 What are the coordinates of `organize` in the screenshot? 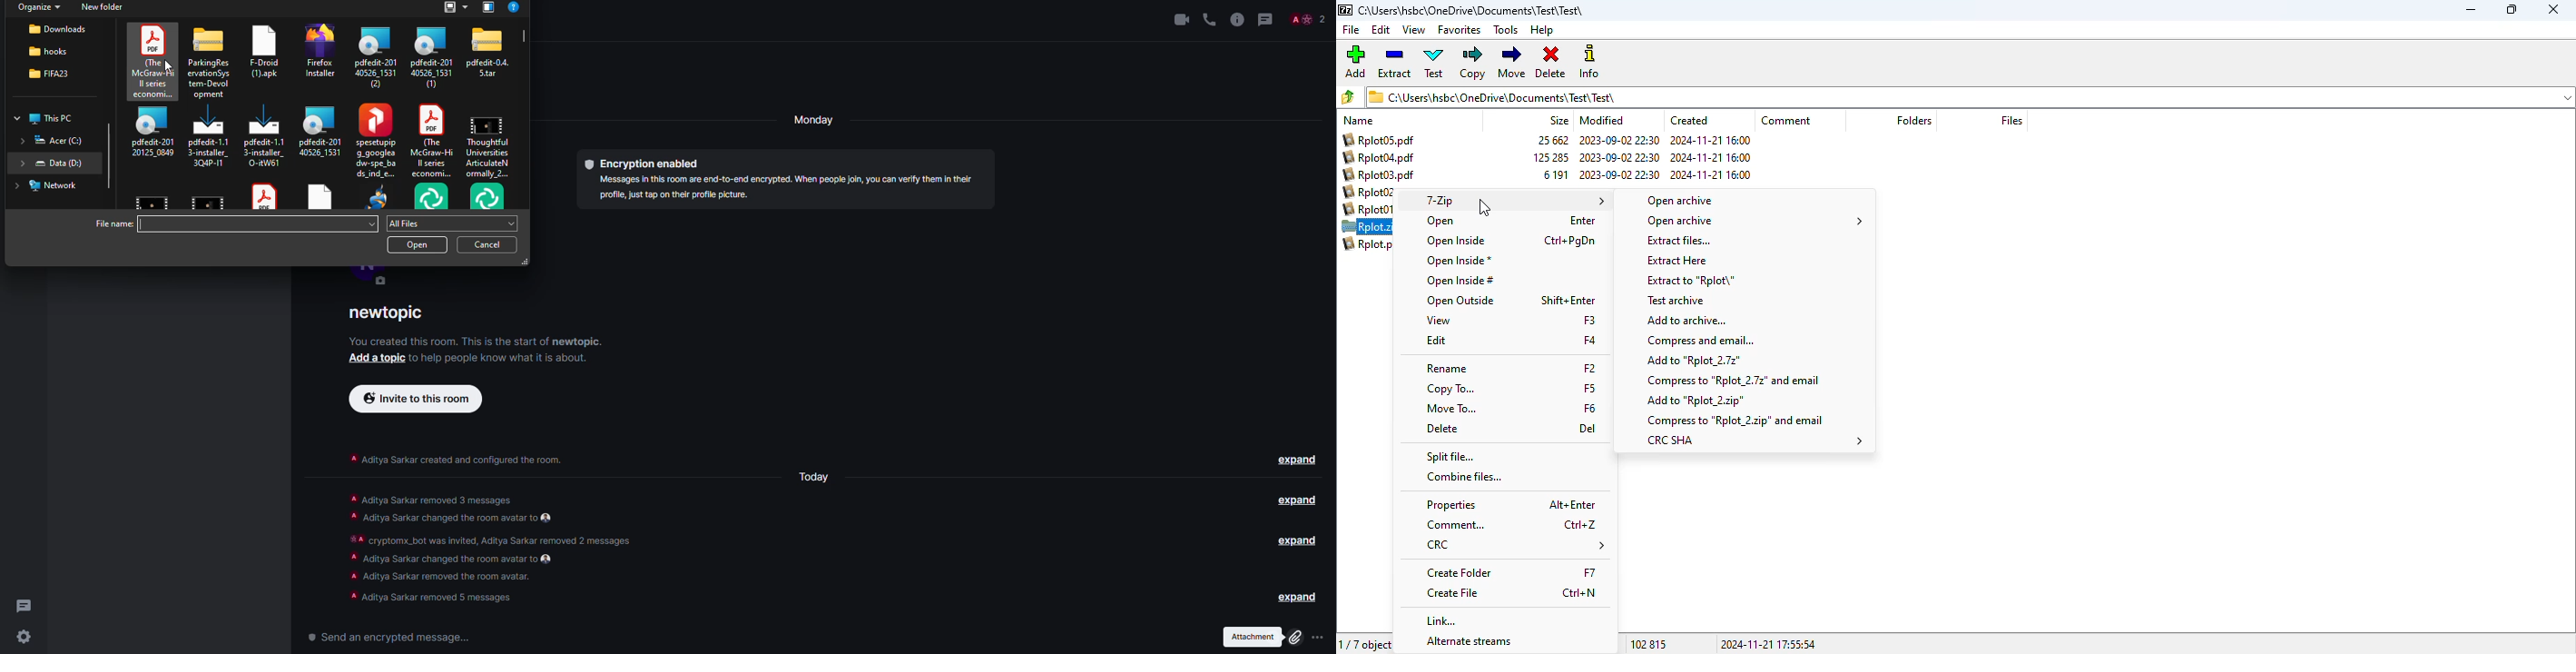 It's located at (40, 8).